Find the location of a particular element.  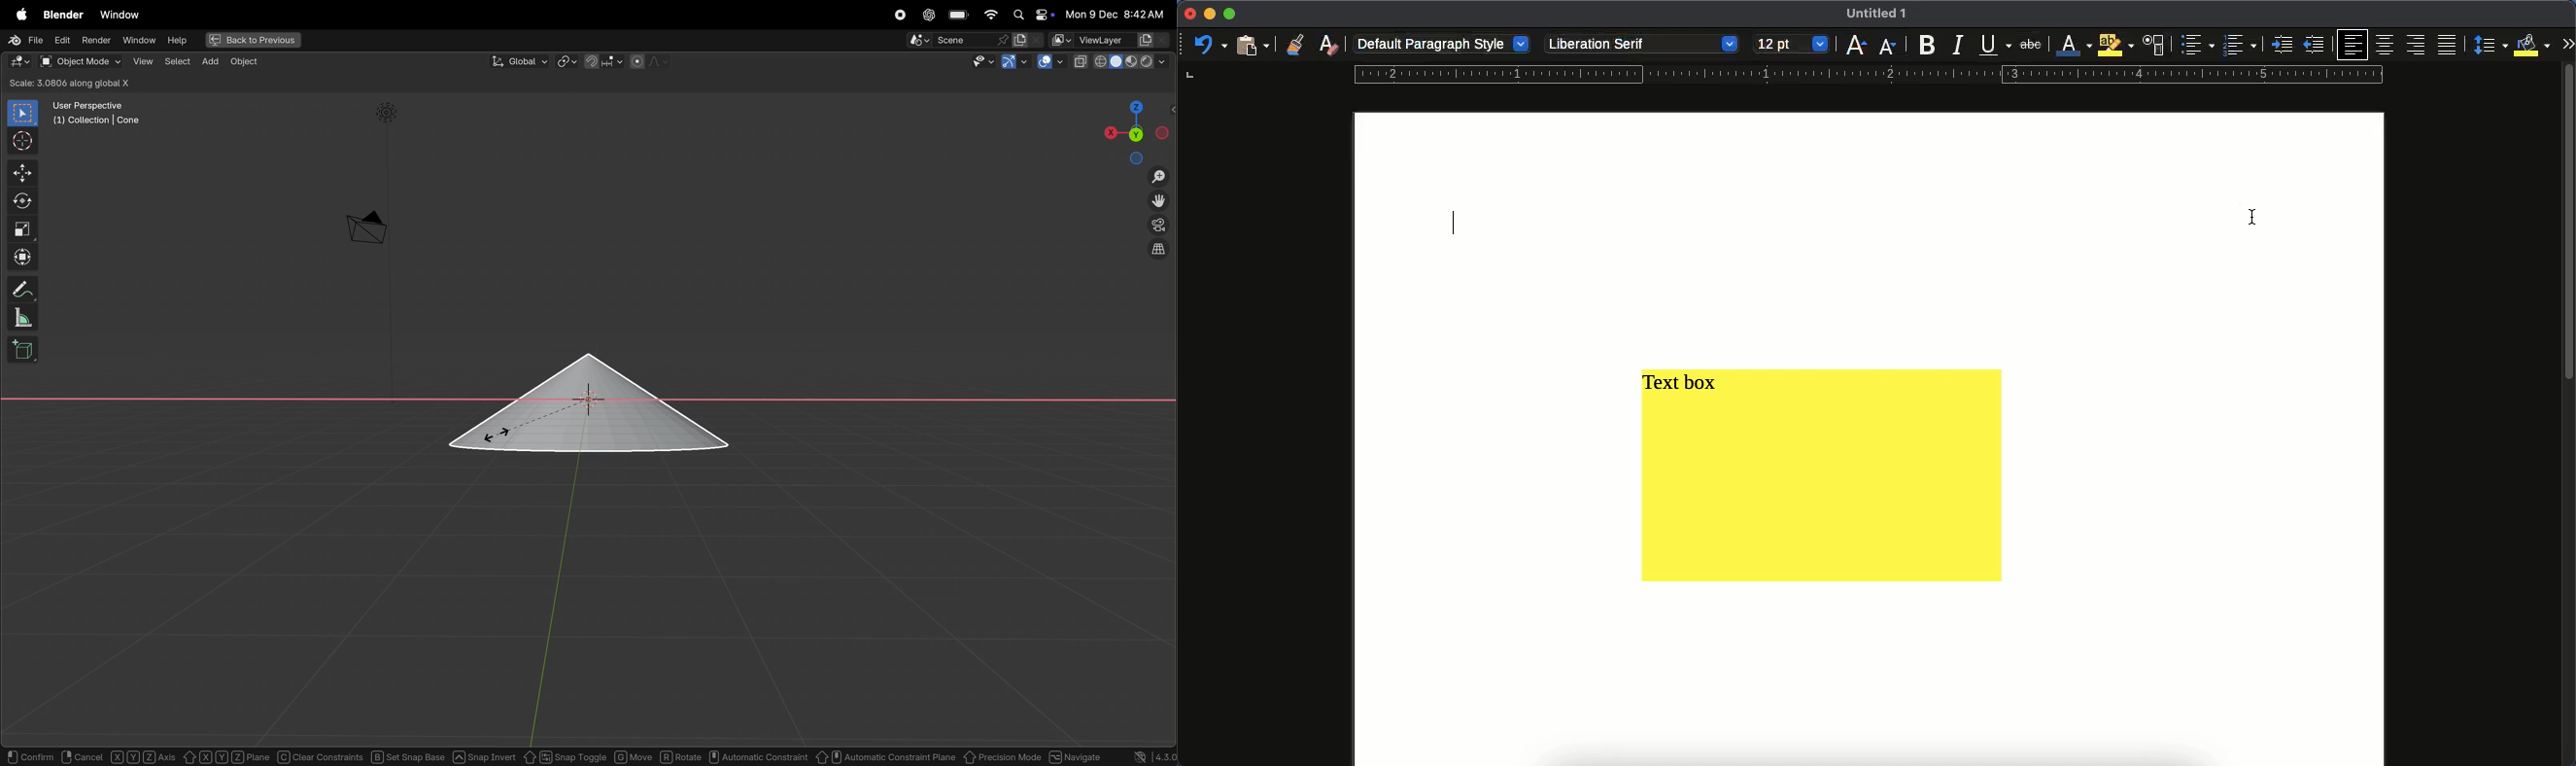

minimize is located at coordinates (1209, 15).